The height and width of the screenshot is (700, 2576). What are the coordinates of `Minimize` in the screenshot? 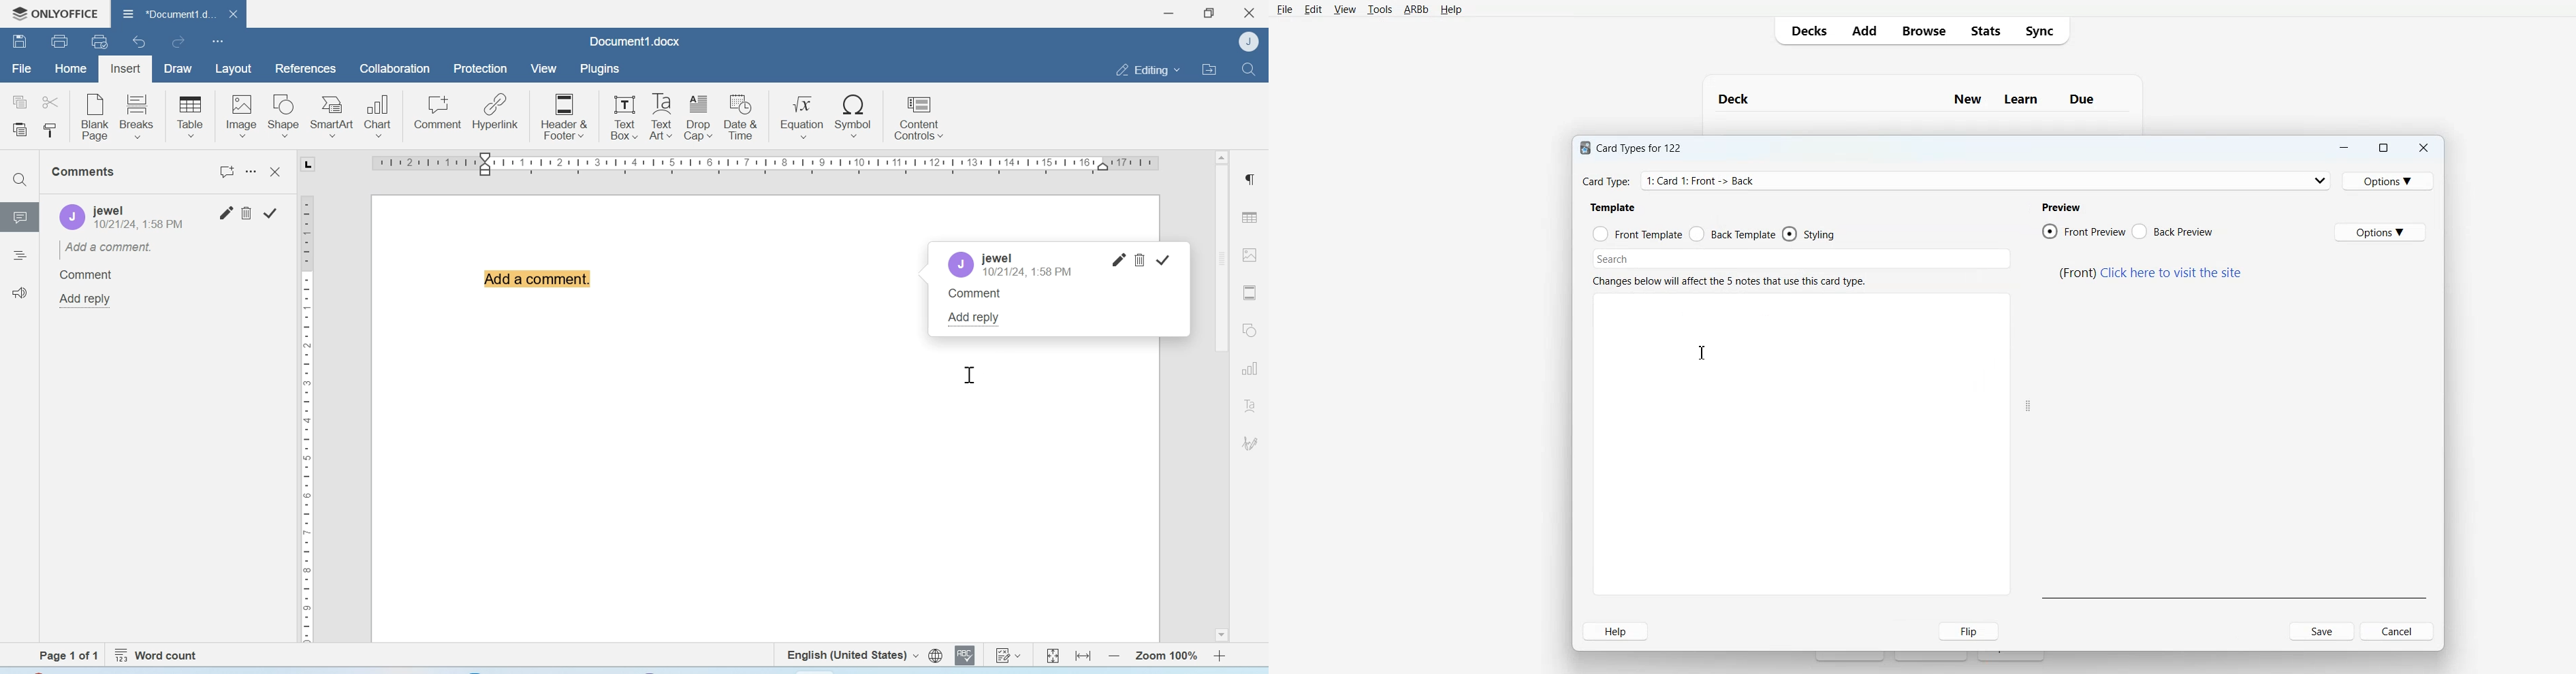 It's located at (1170, 13).